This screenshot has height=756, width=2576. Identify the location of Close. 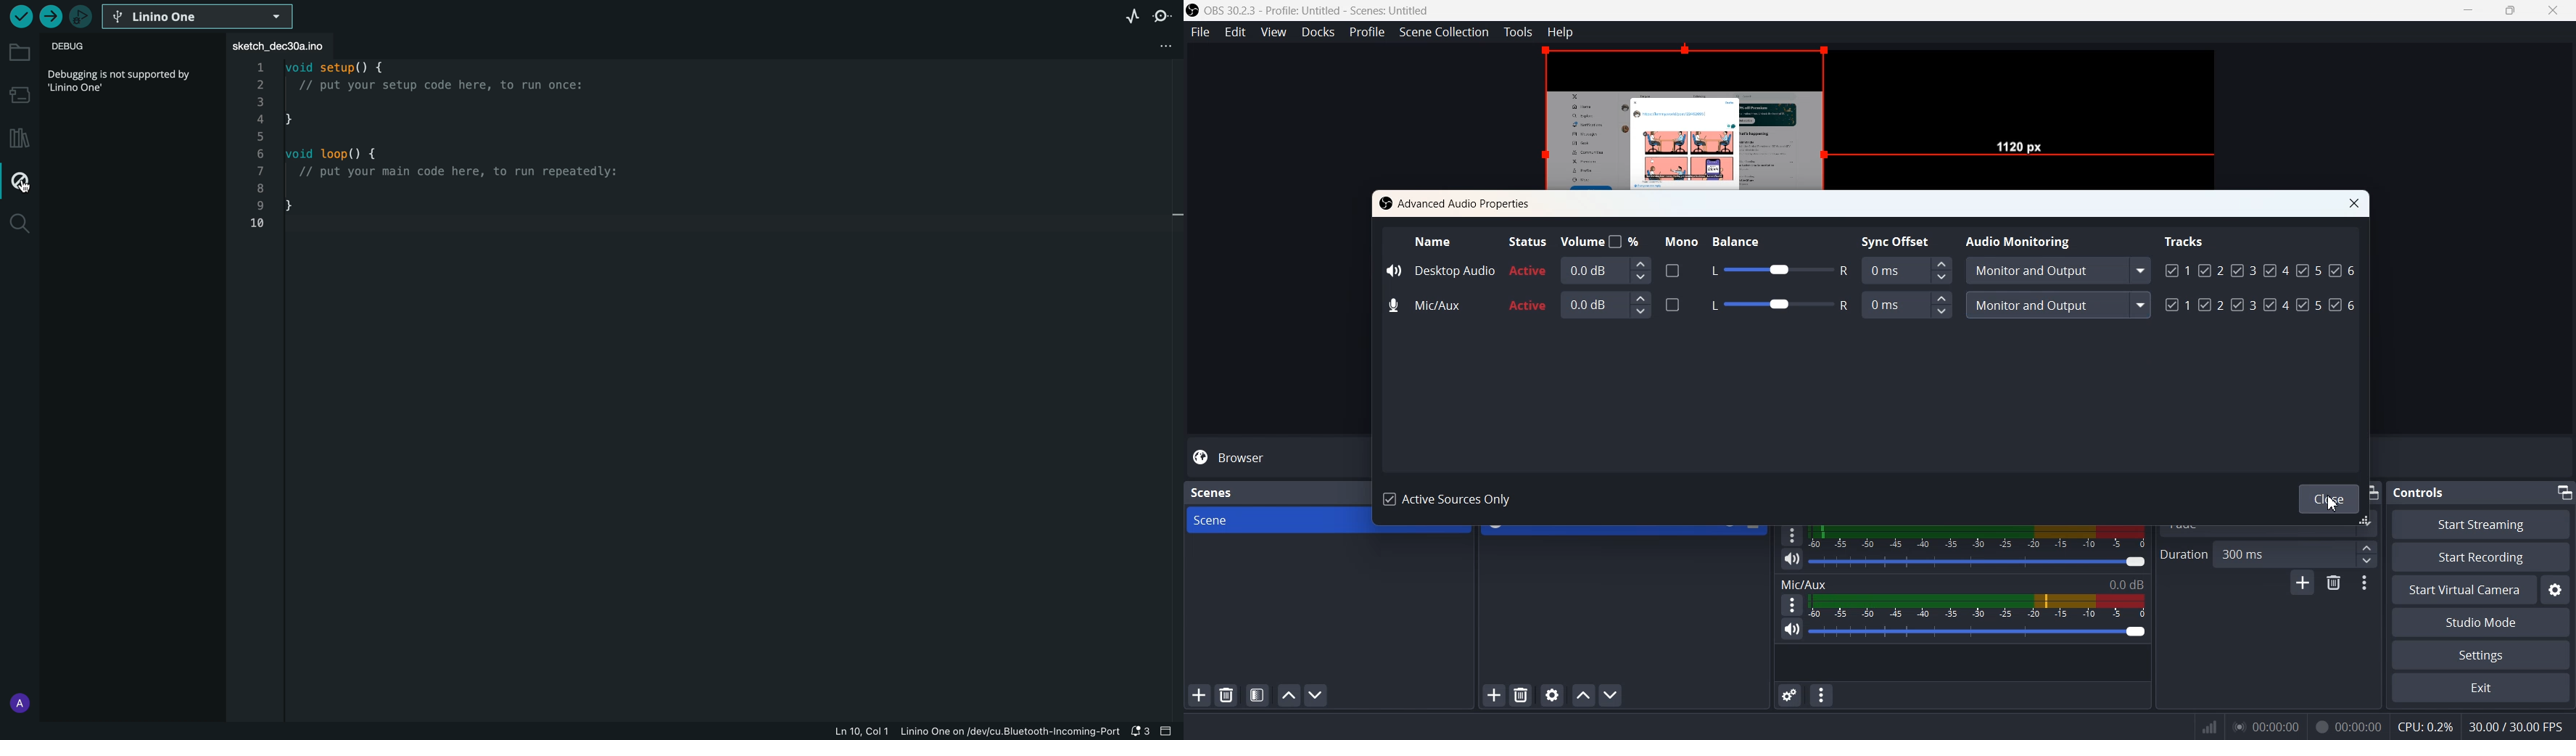
(2355, 204).